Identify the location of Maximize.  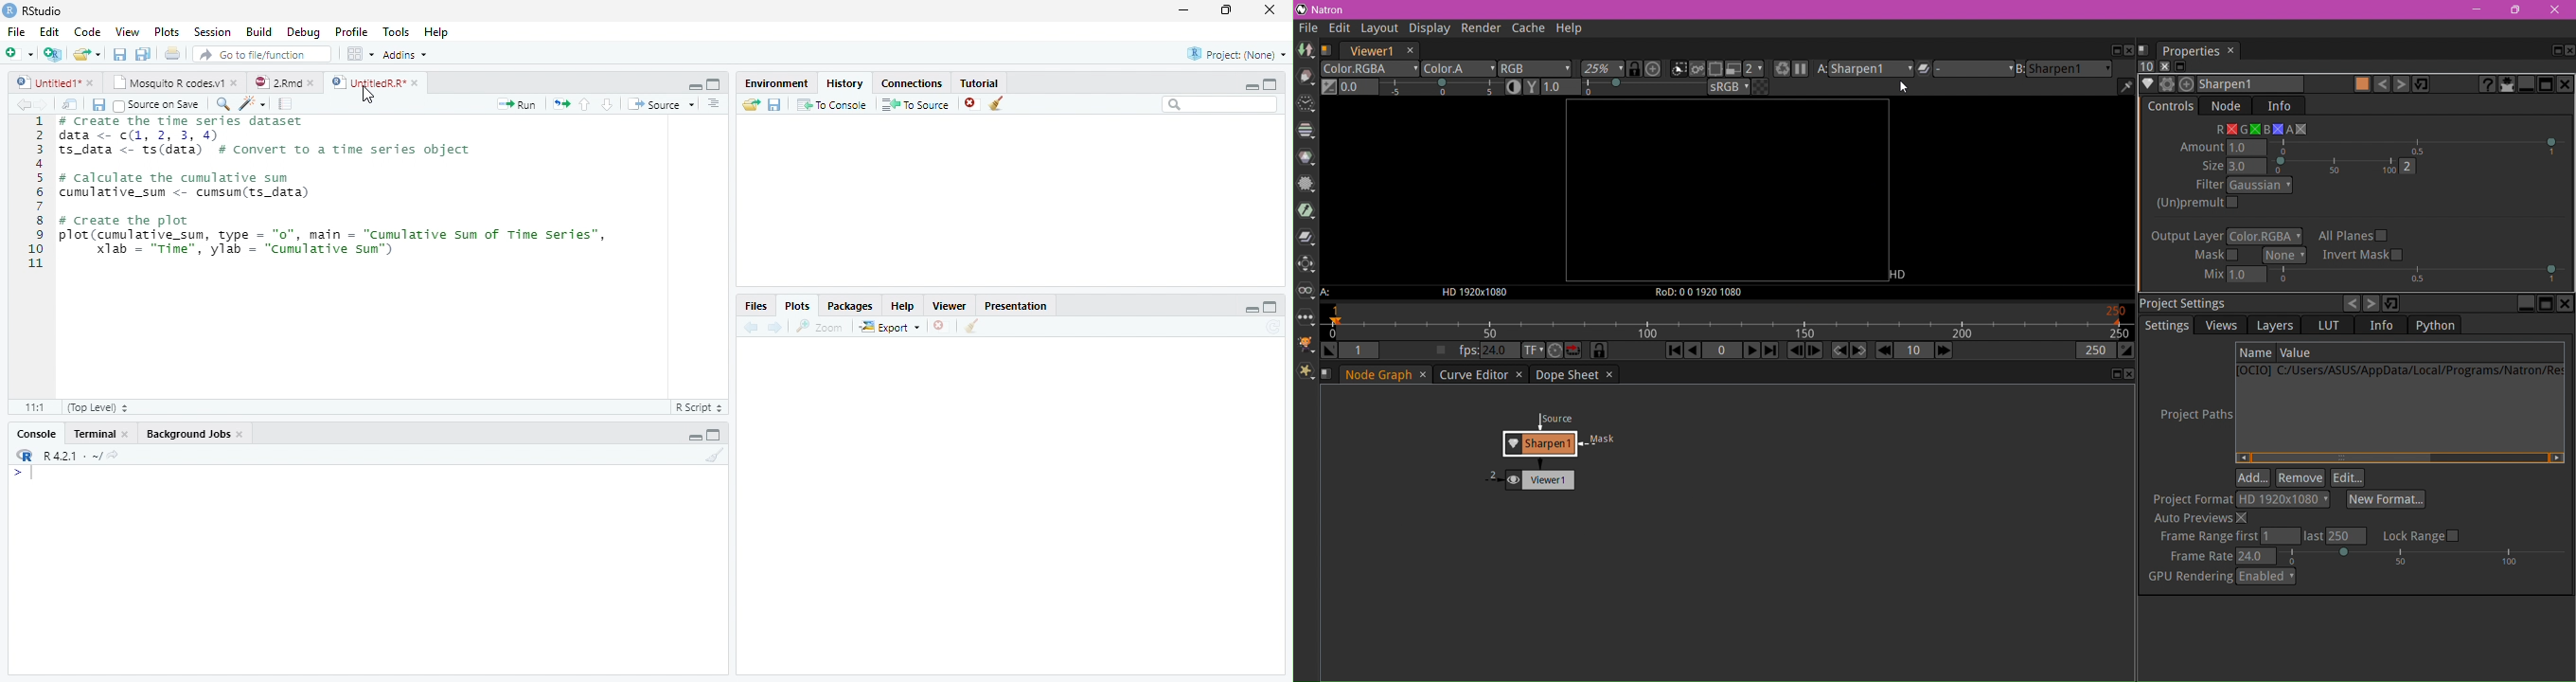
(1270, 85).